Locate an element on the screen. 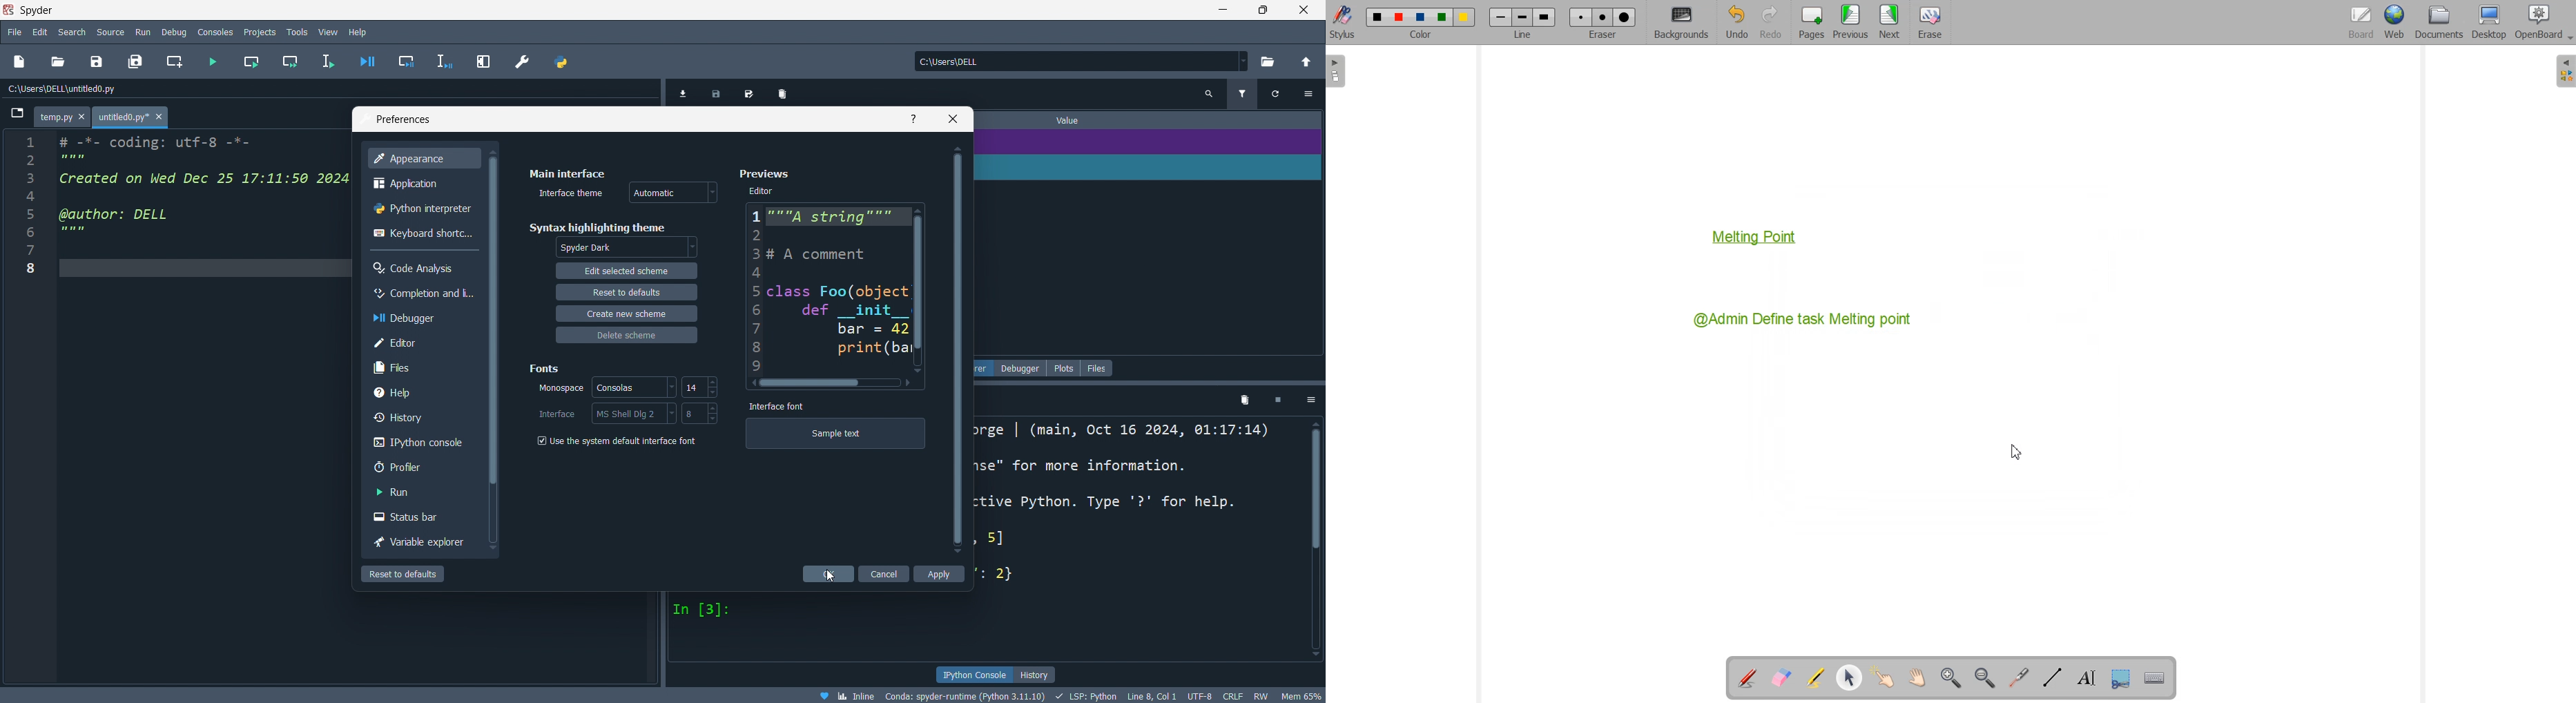 The width and height of the screenshot is (2576, 728). Main interface is located at coordinates (578, 171).